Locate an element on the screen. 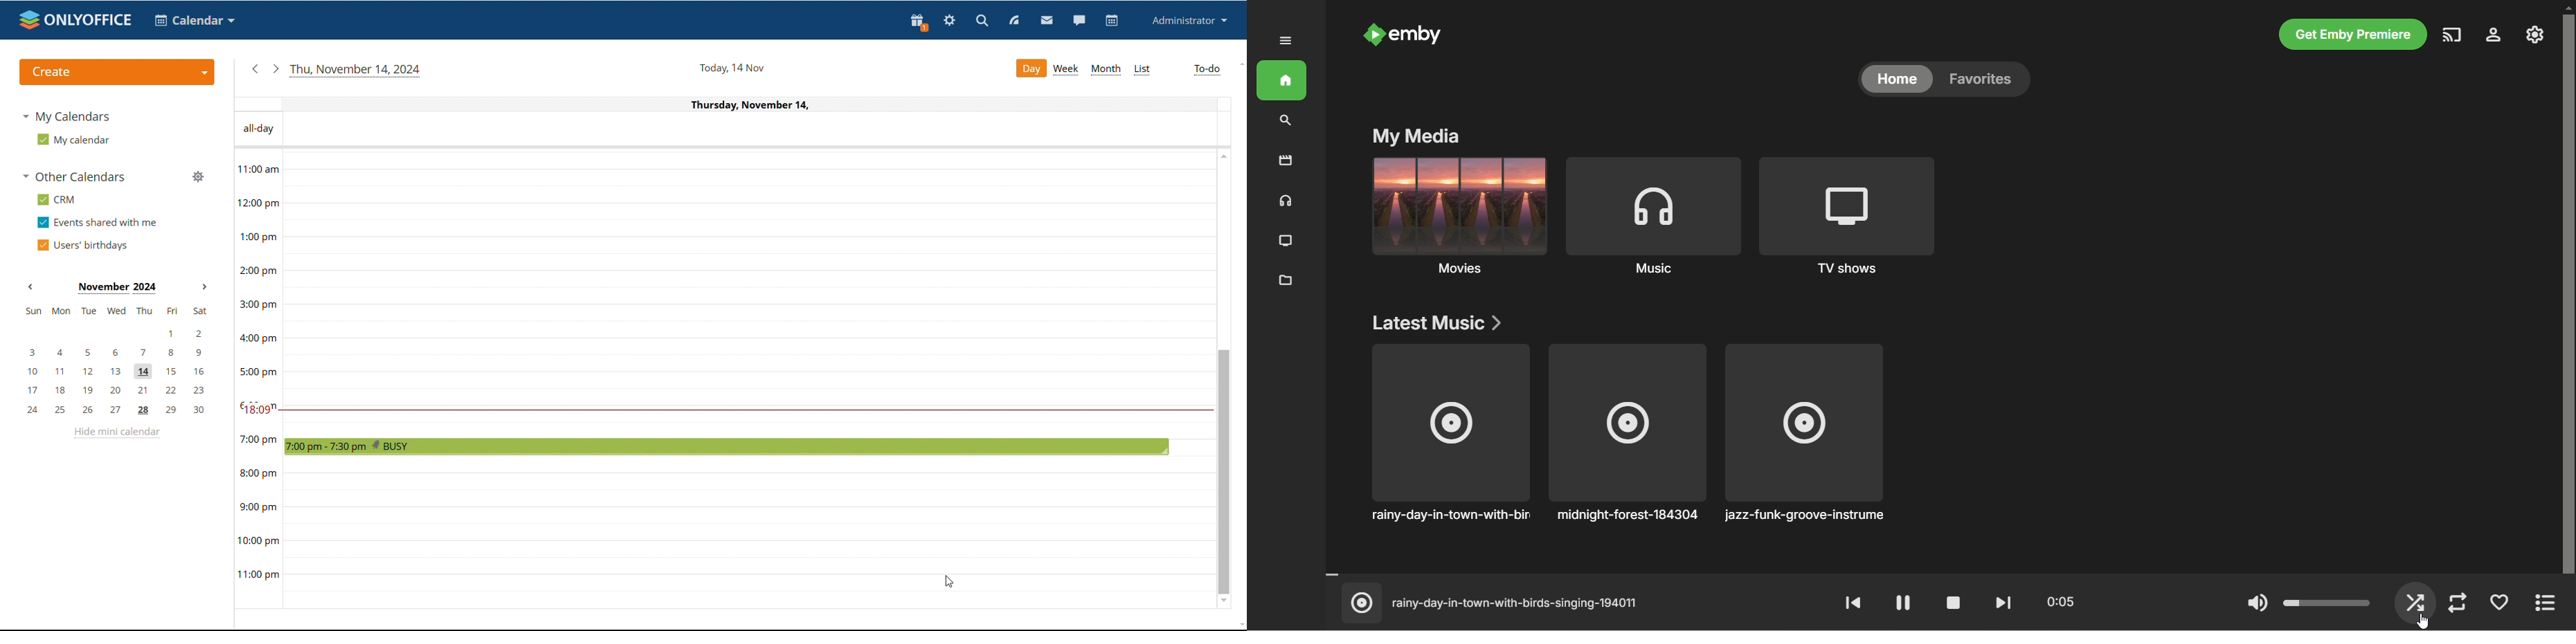 Image resolution: width=2576 pixels, height=644 pixels. manage emby server is located at coordinates (2536, 37).